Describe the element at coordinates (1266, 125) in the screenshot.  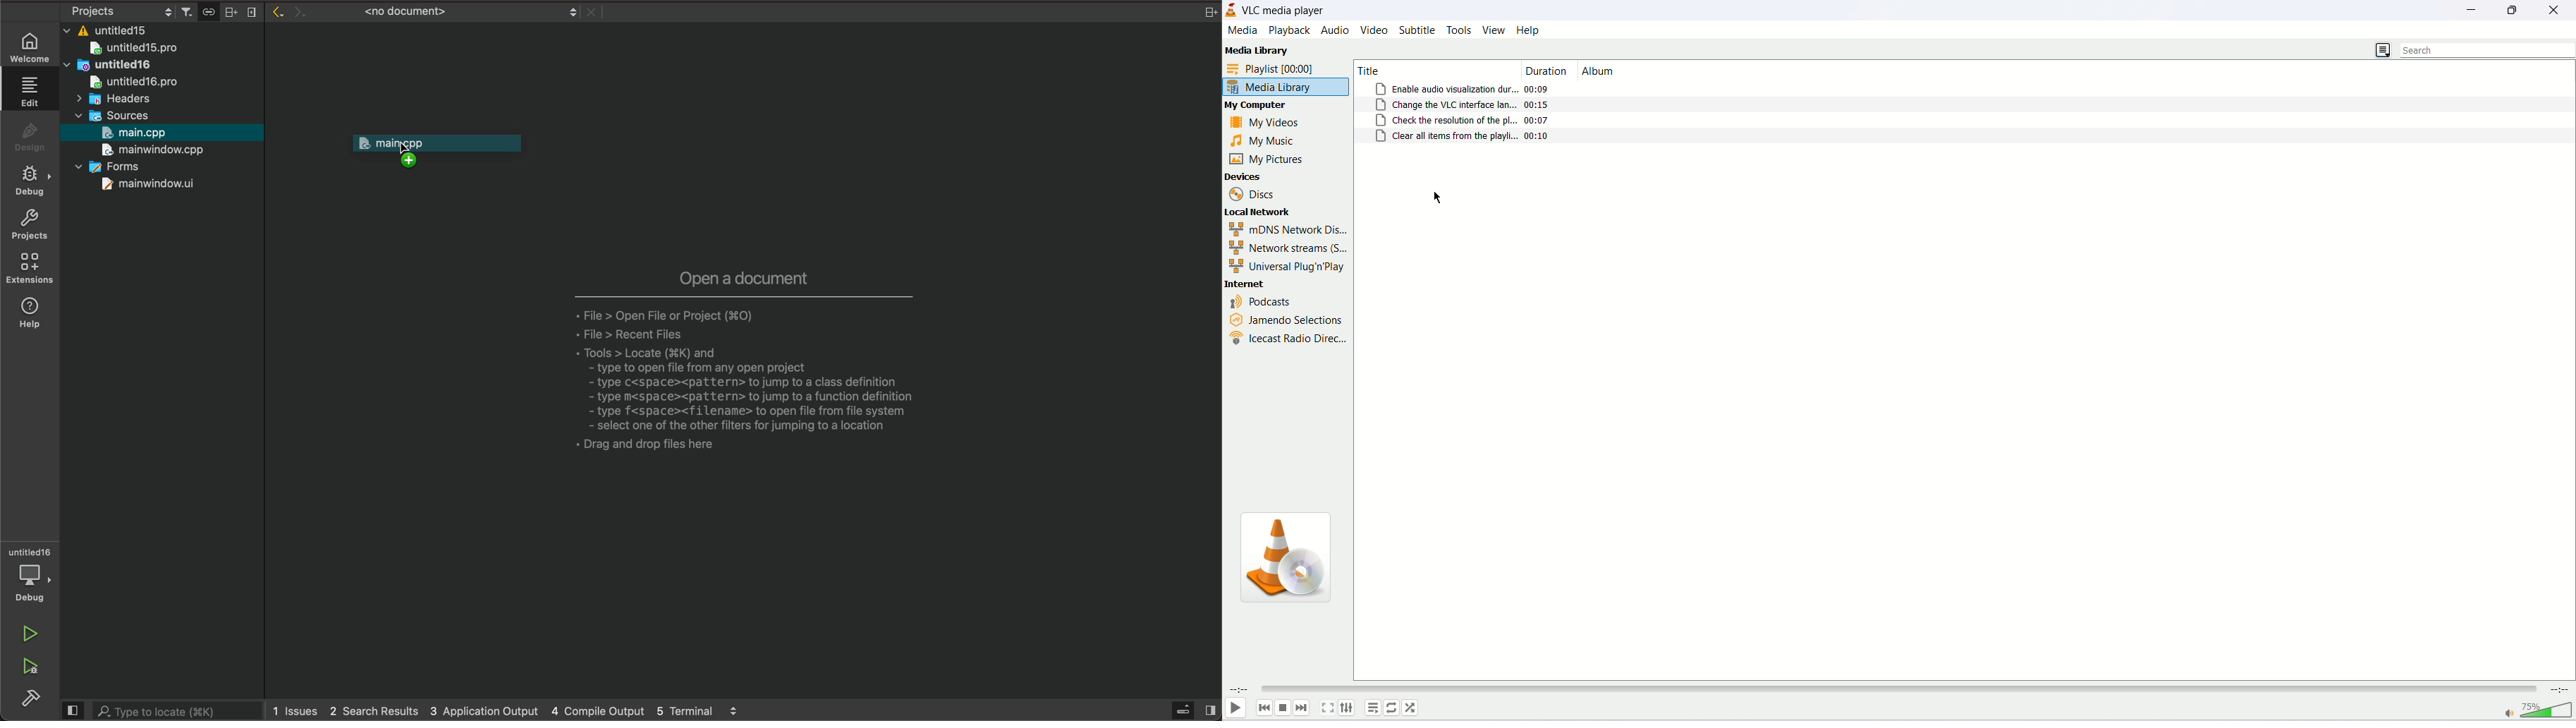
I see `my videos` at that location.